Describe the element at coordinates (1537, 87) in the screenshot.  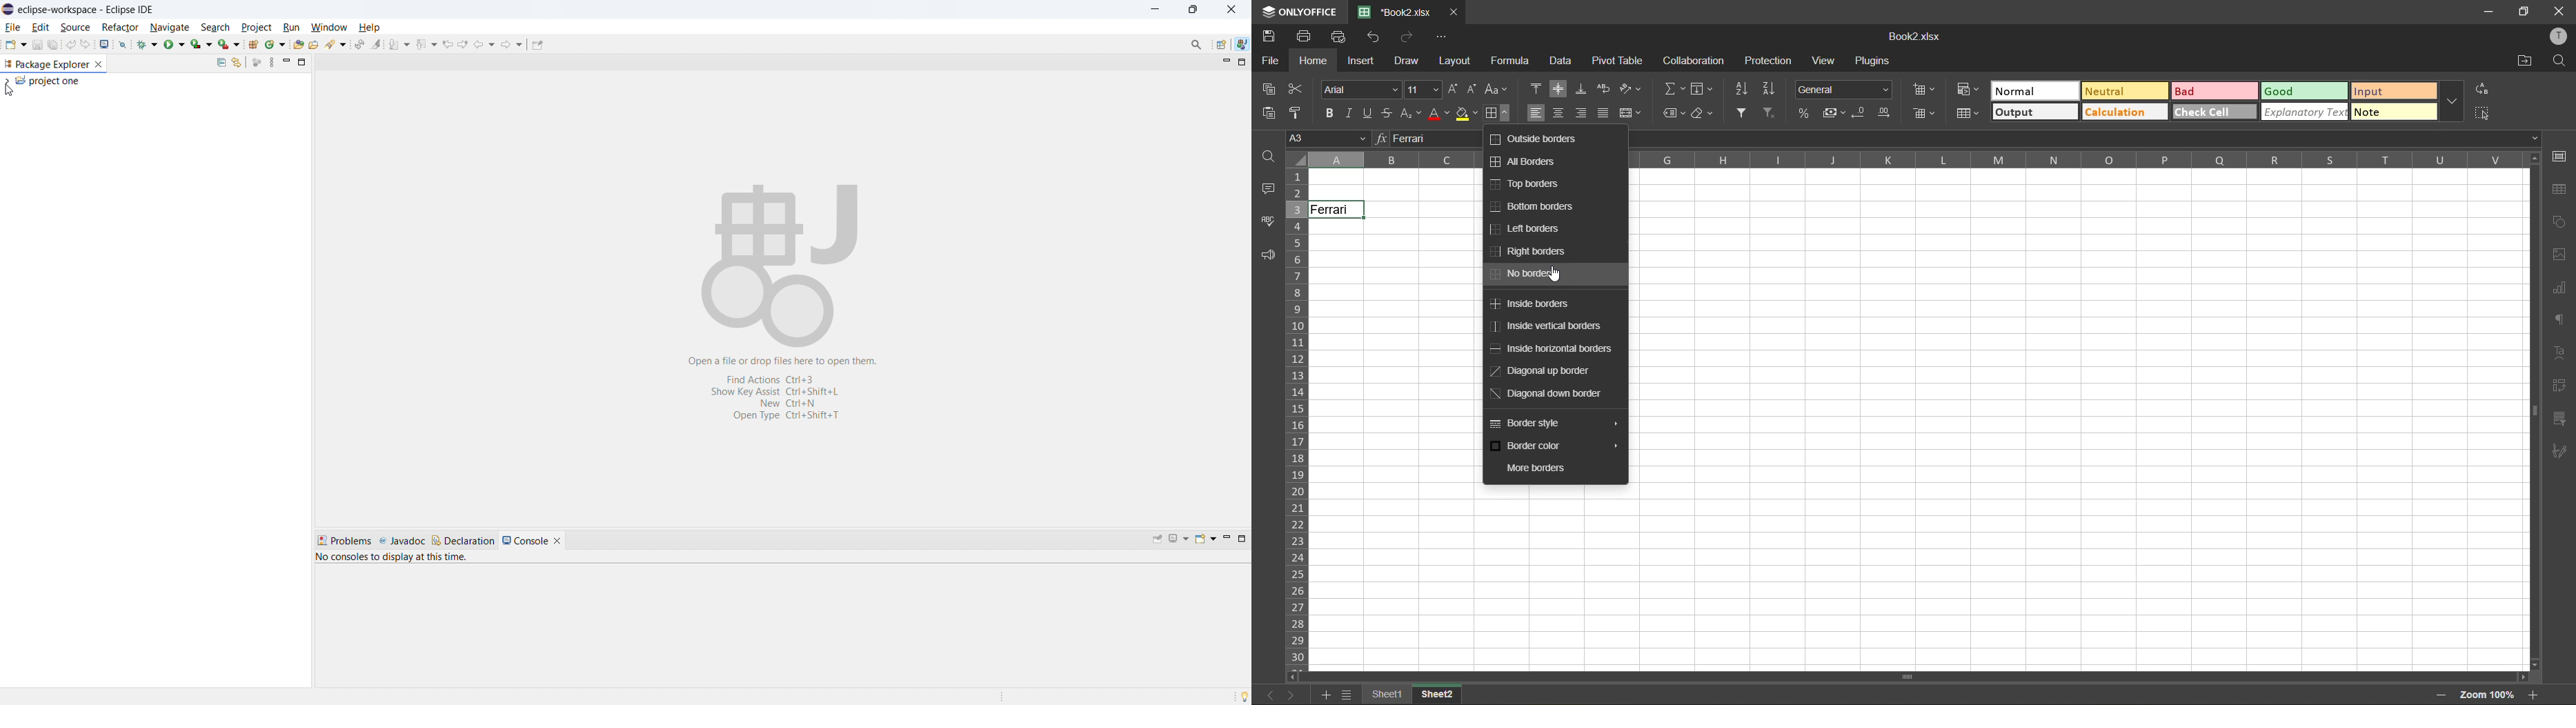
I see `align top` at that location.